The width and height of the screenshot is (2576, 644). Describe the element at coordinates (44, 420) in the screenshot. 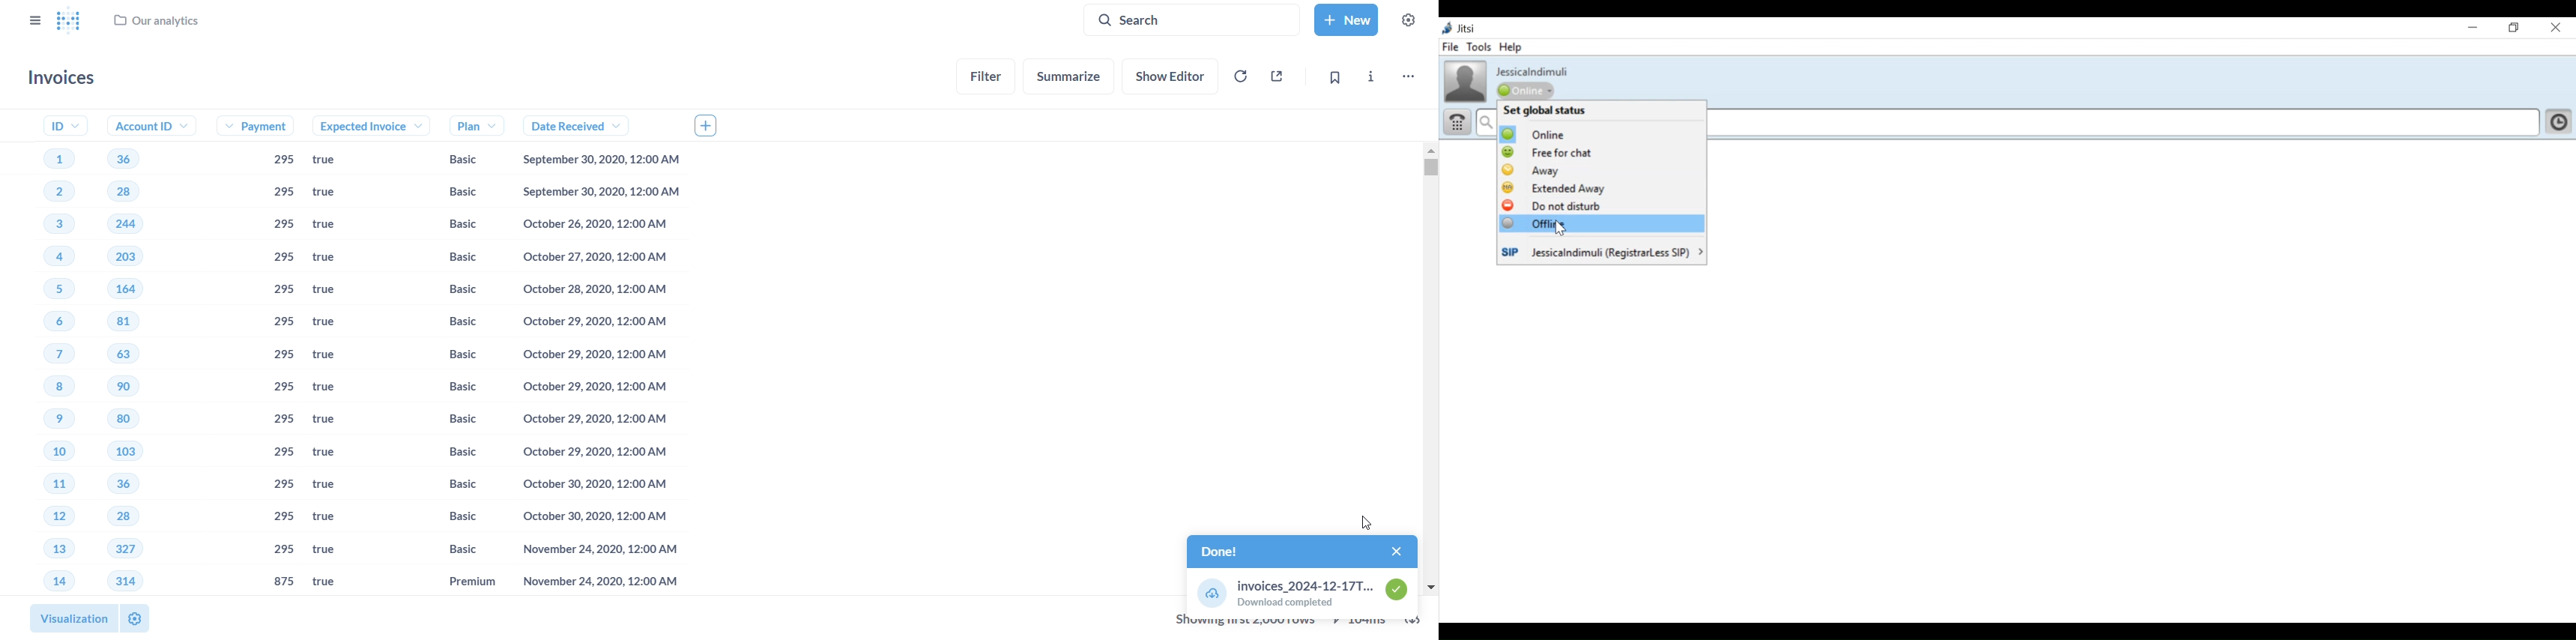

I see `9` at that location.